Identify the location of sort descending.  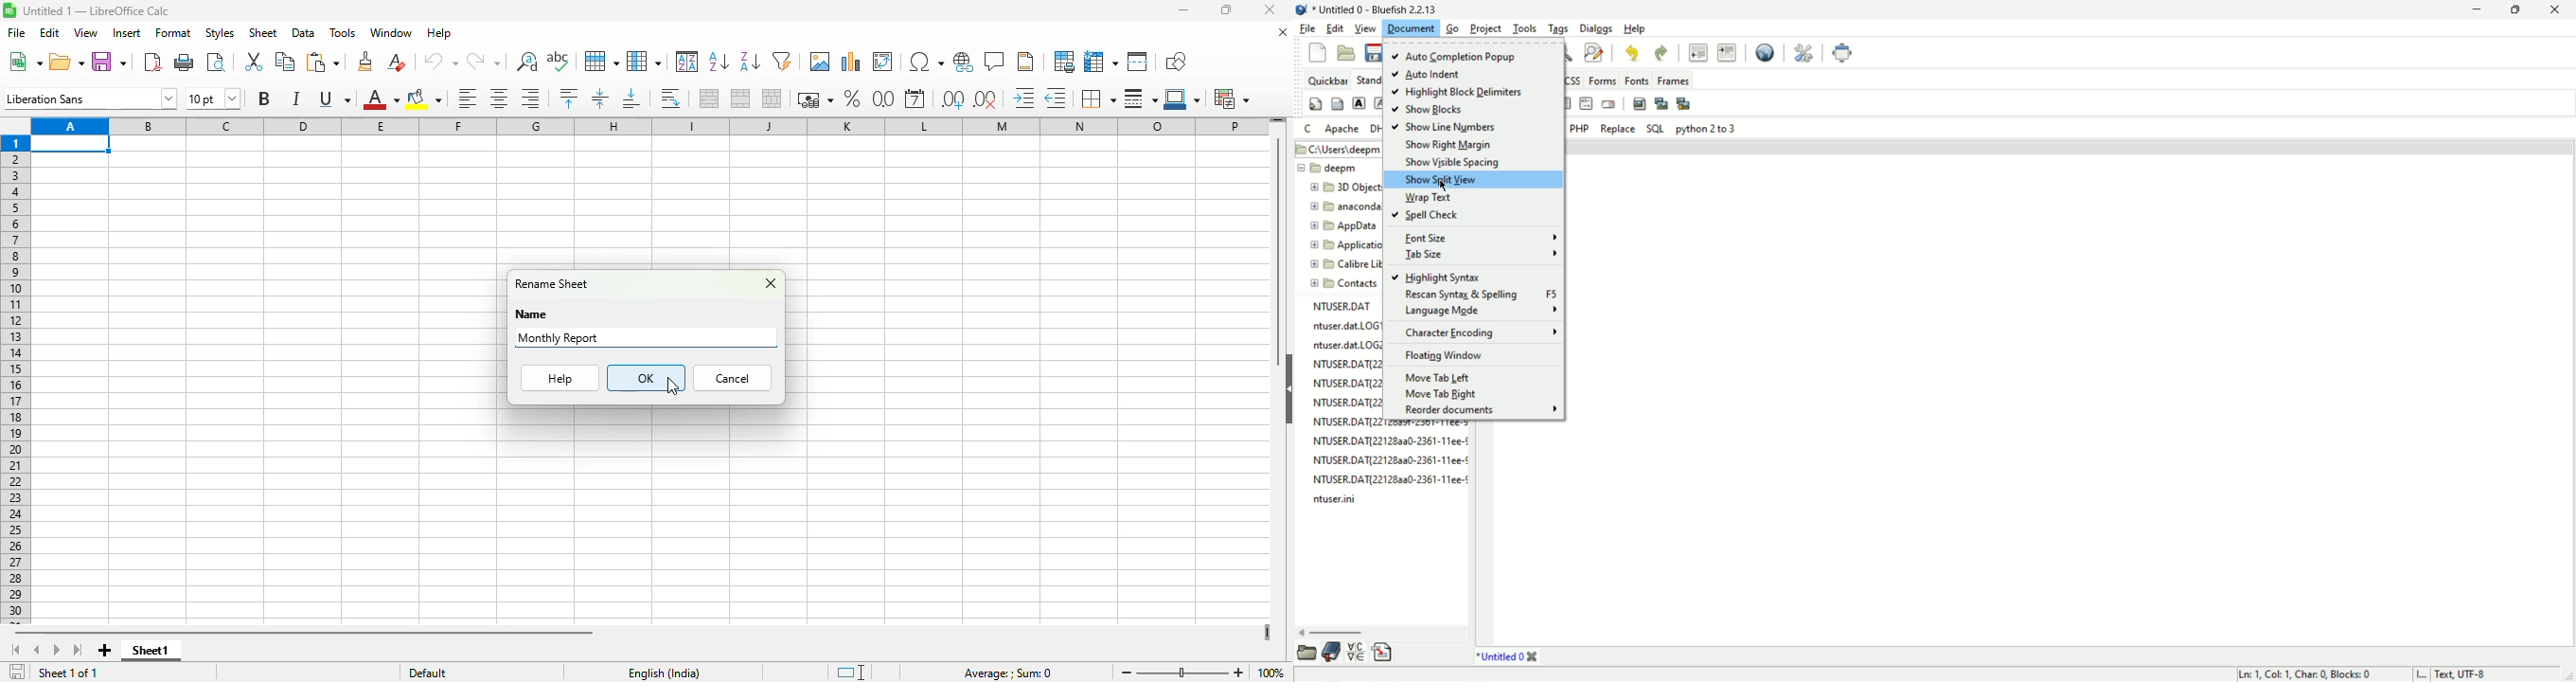
(750, 63).